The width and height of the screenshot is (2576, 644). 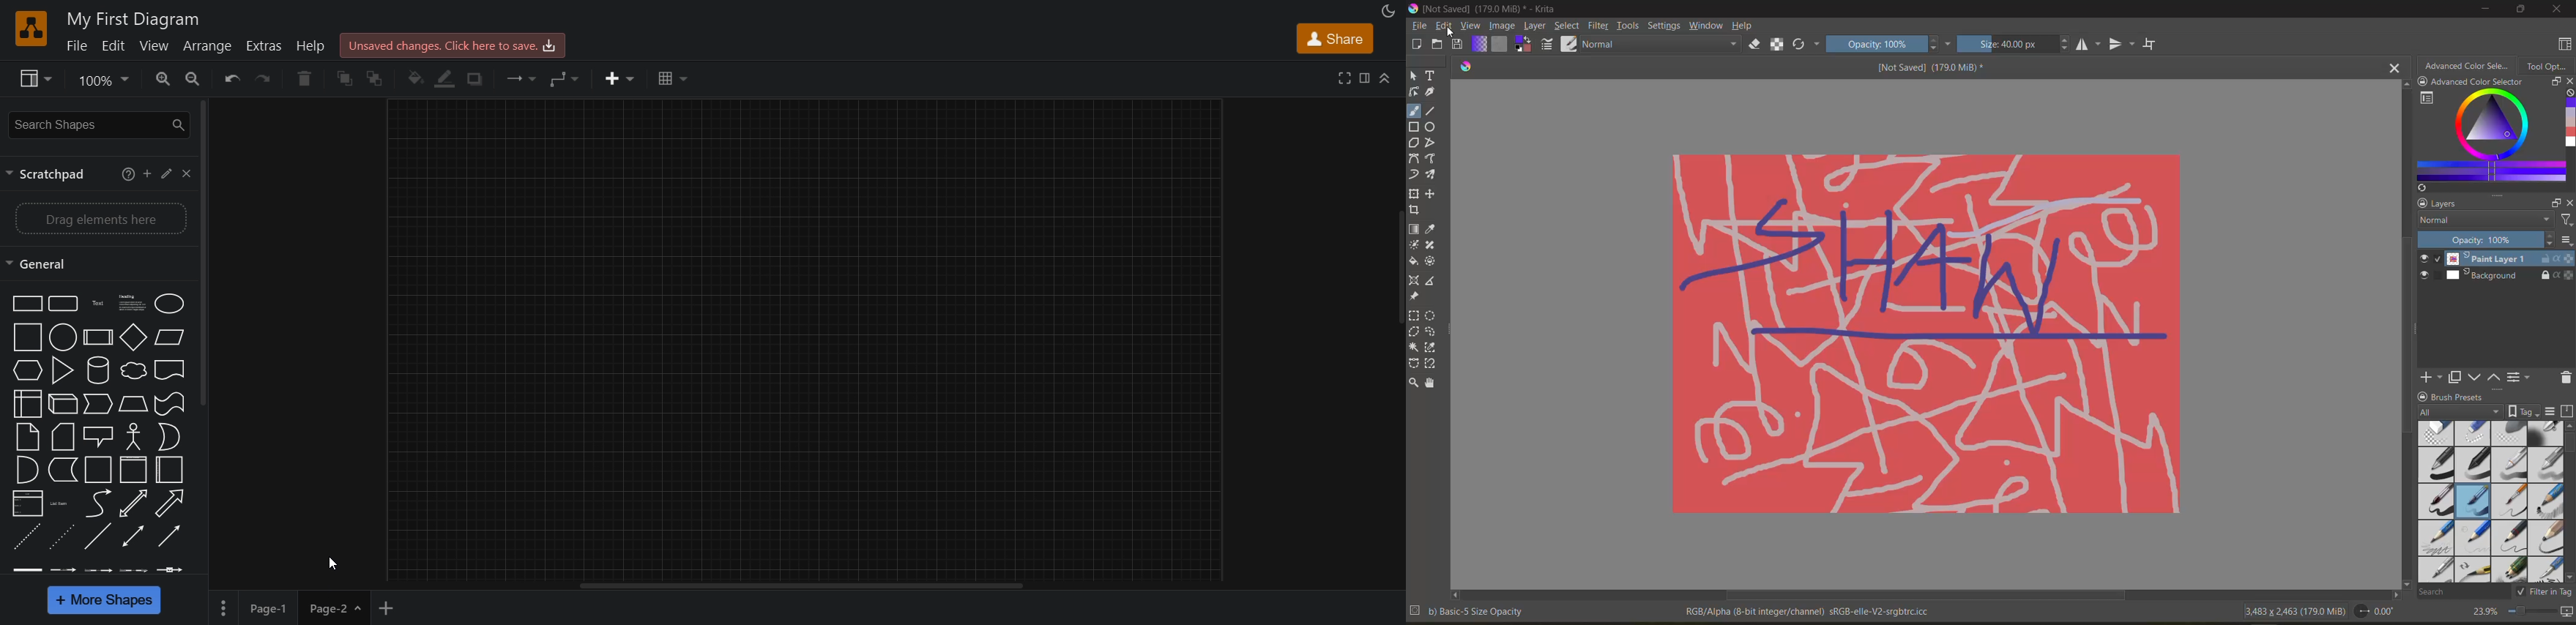 I want to click on brush presets, so click(x=2488, y=503).